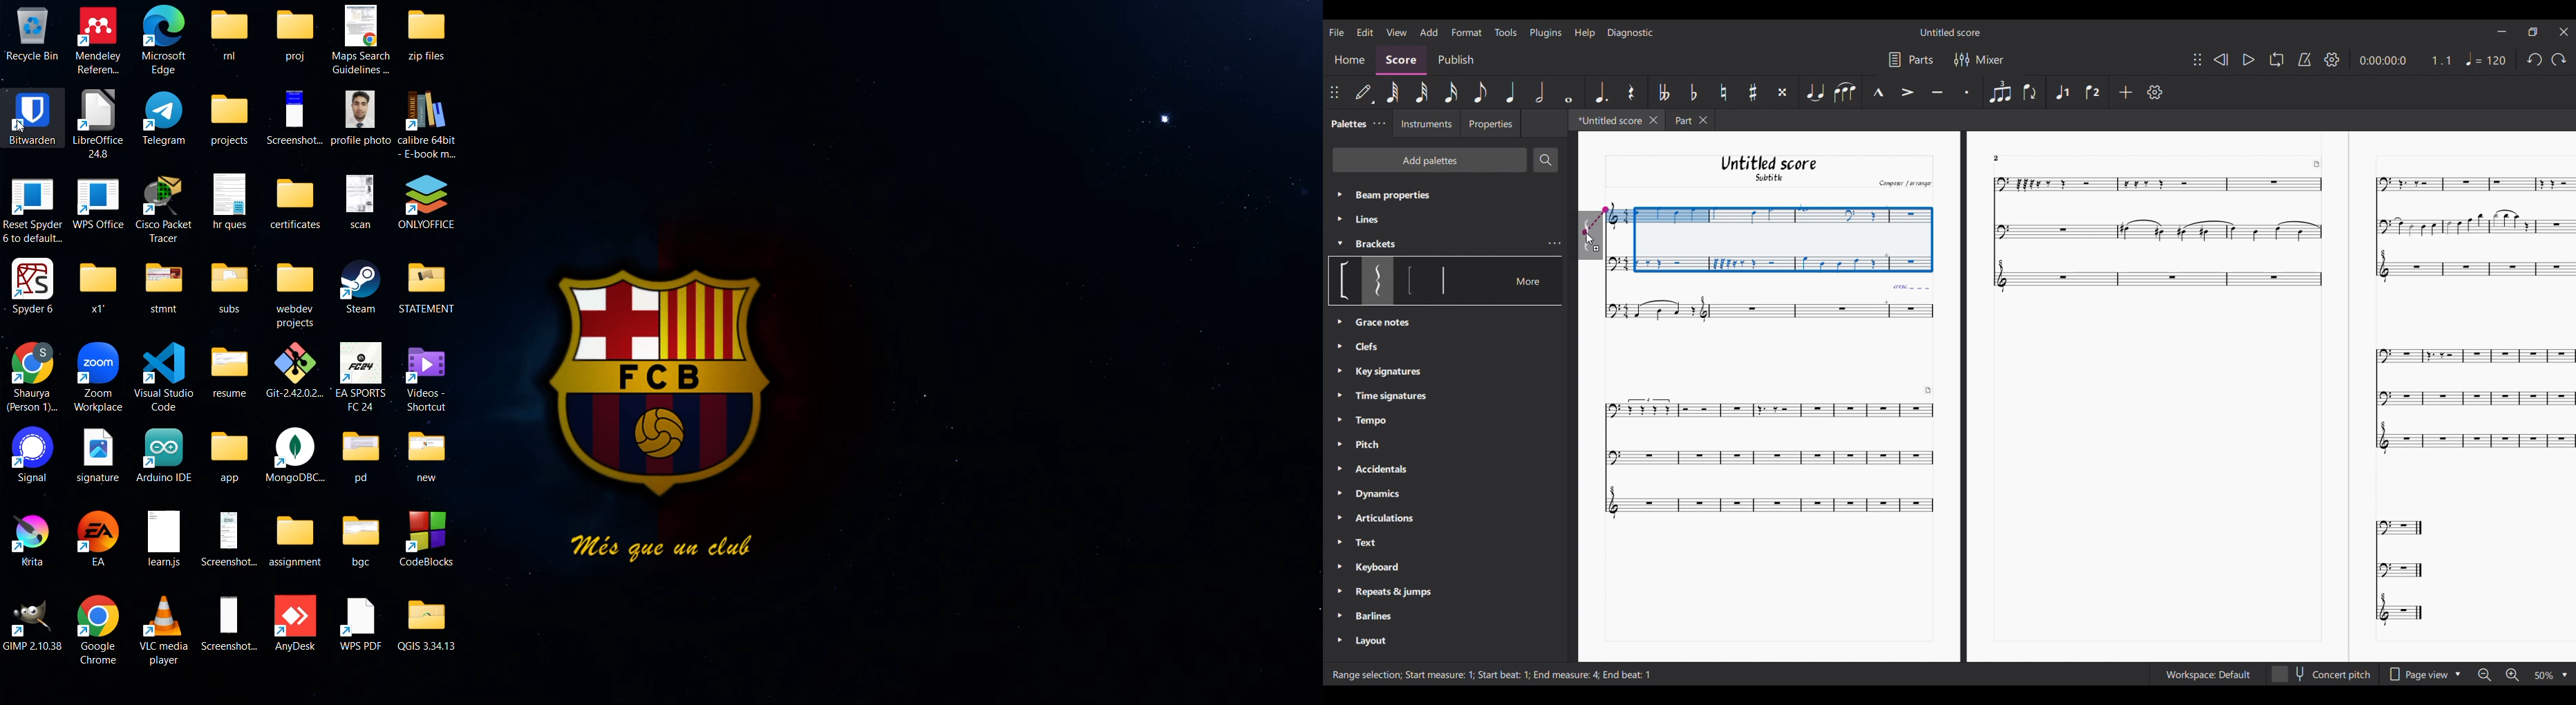  Describe the element at coordinates (2207, 674) in the screenshot. I see `Workspace setting` at that location.